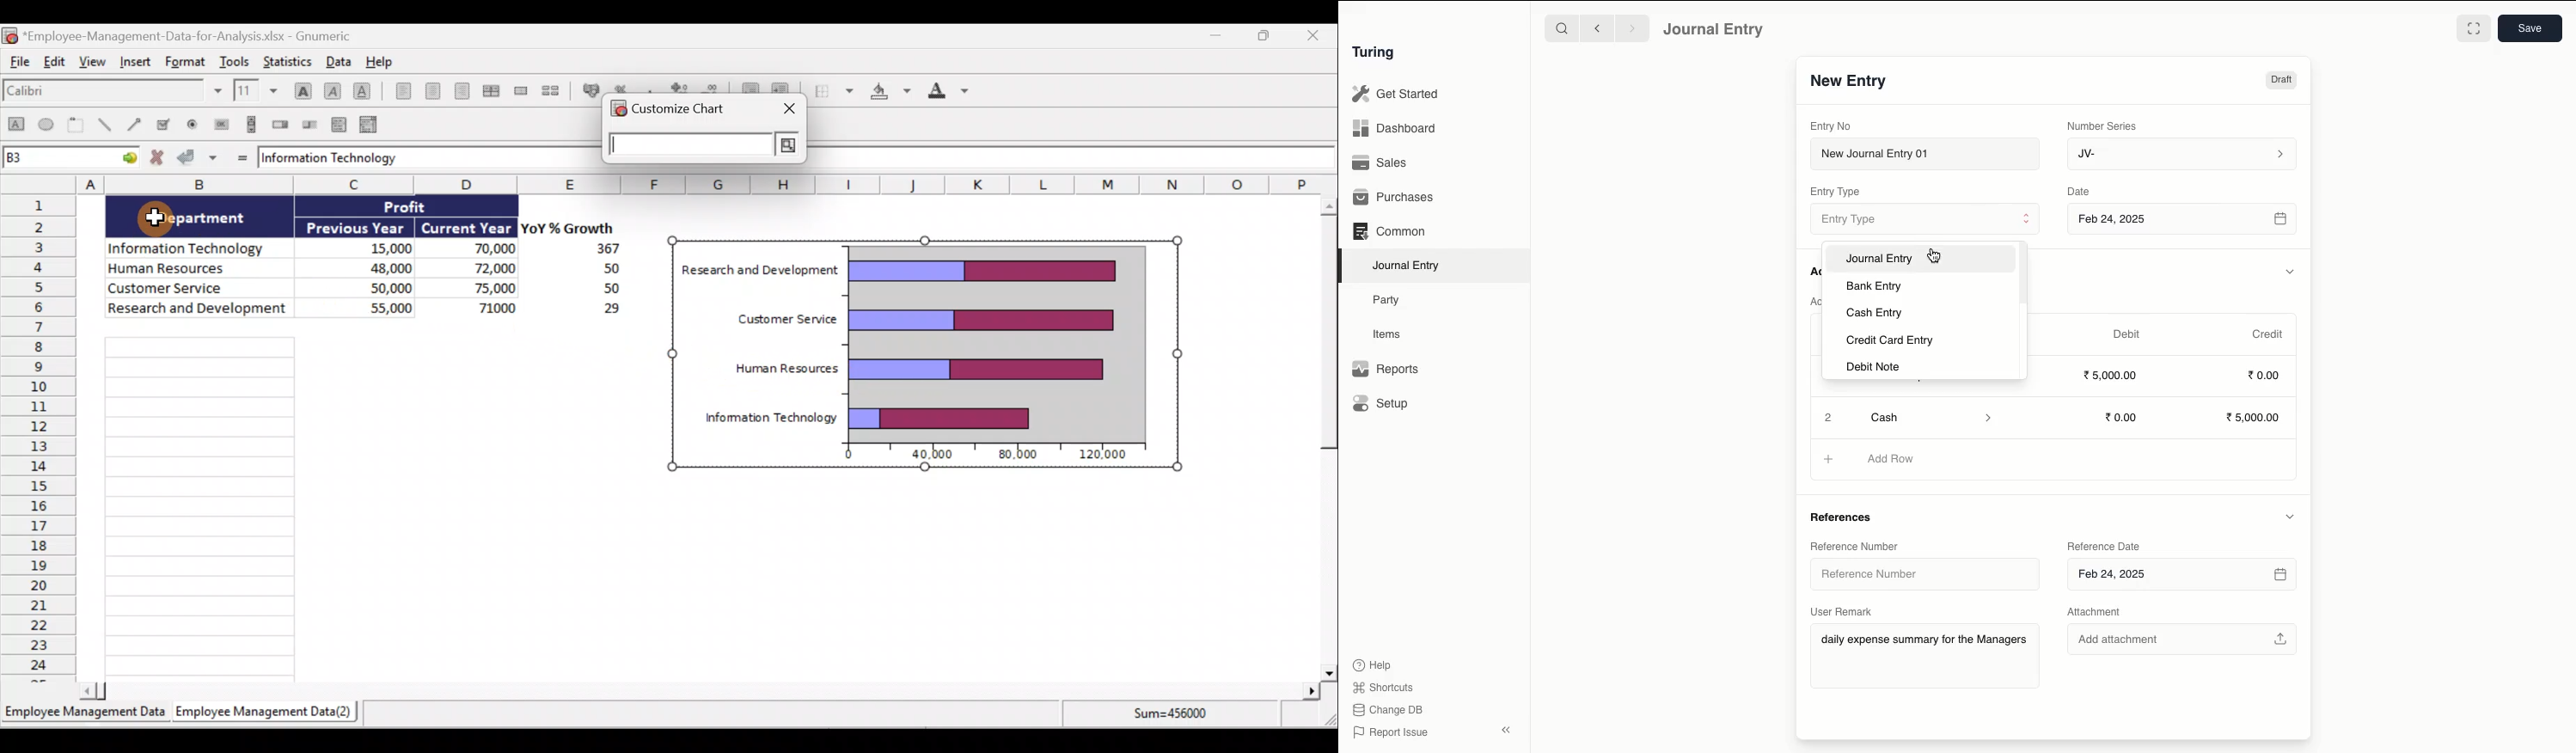 The width and height of the screenshot is (2576, 756). What do you see at coordinates (2122, 418) in the screenshot?
I see `0.00` at bounding box center [2122, 418].